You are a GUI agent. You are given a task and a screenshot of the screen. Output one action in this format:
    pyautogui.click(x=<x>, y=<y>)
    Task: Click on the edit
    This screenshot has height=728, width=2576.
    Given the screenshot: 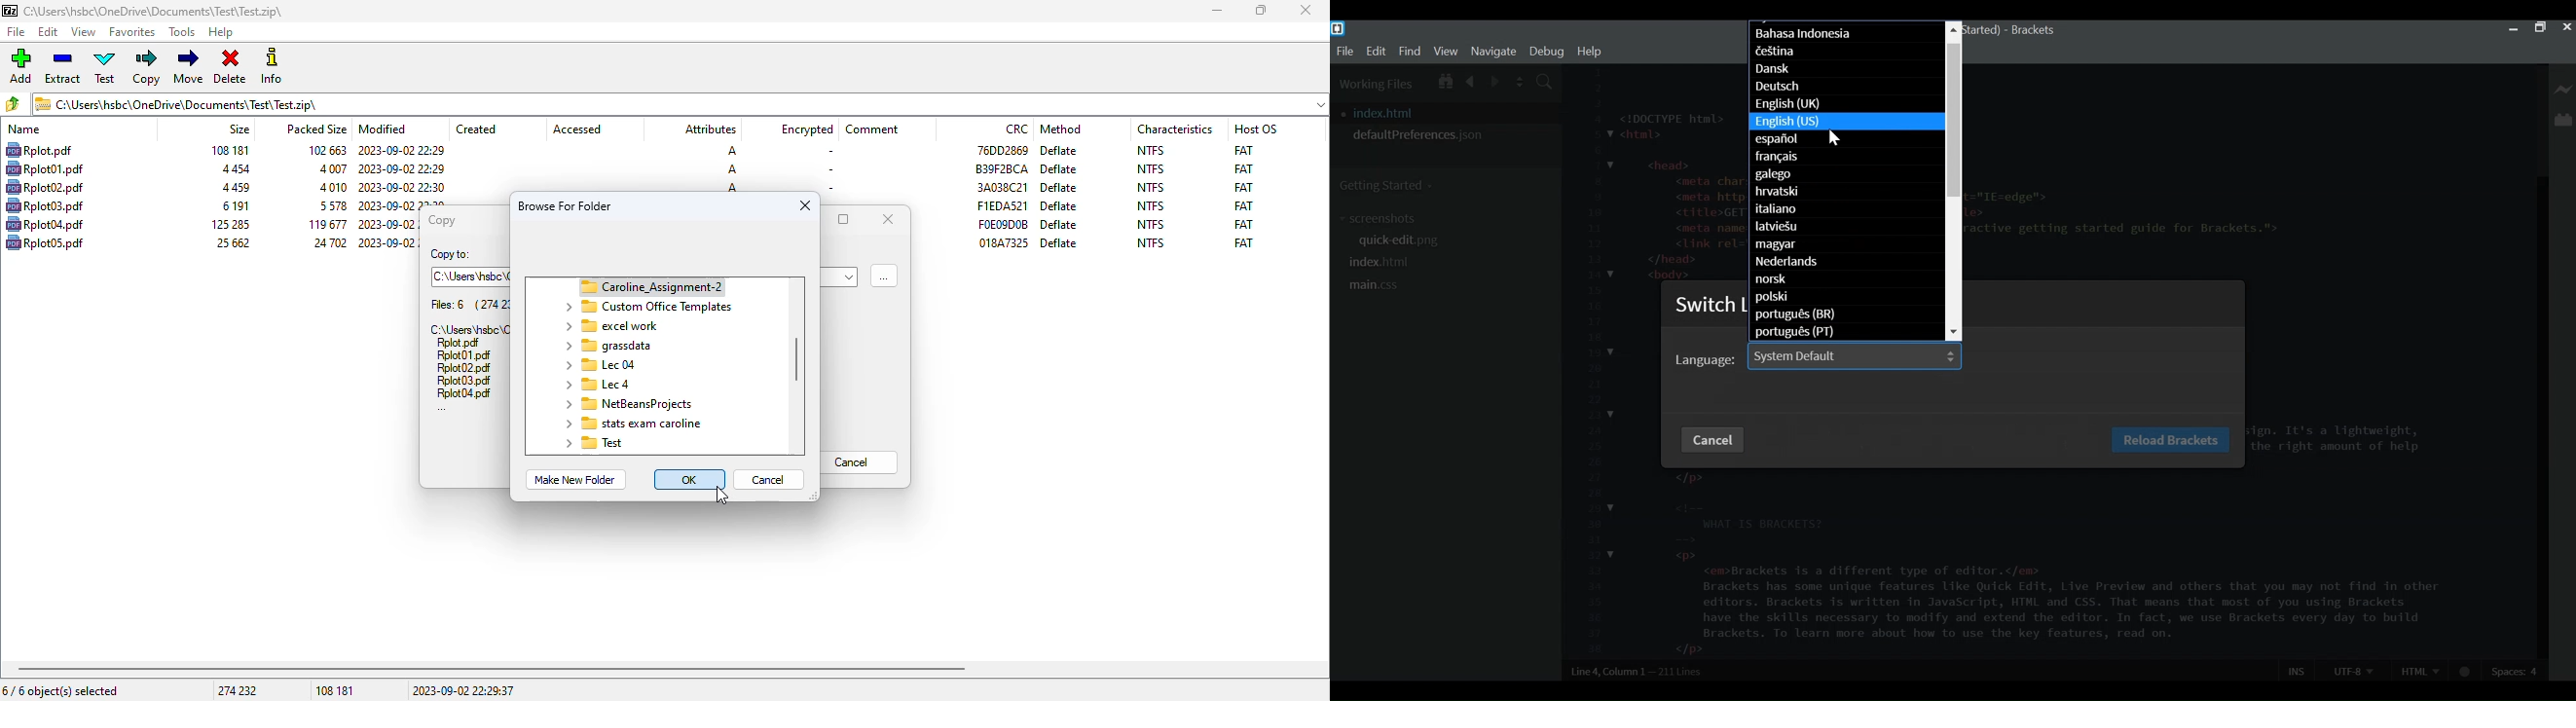 What is the action you would take?
    pyautogui.click(x=49, y=32)
    